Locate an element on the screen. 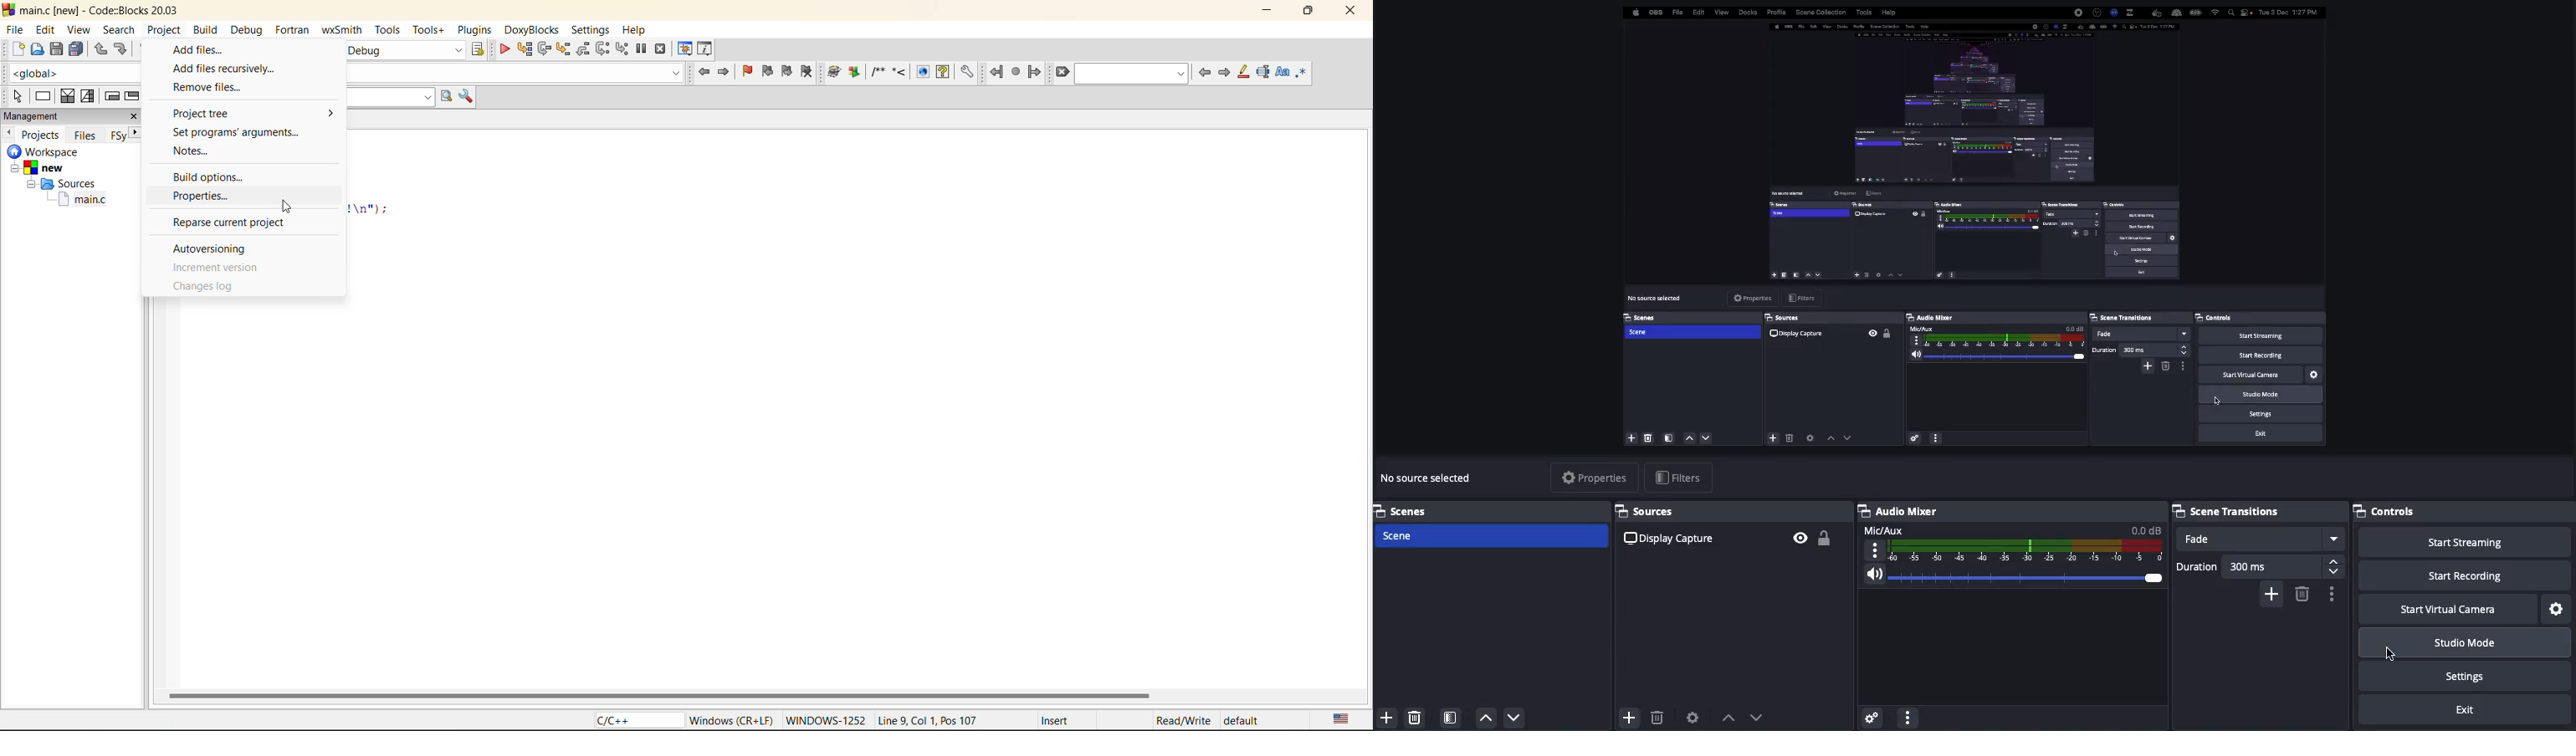 The width and height of the screenshot is (2576, 756). Unlocked is located at coordinates (1824, 537).